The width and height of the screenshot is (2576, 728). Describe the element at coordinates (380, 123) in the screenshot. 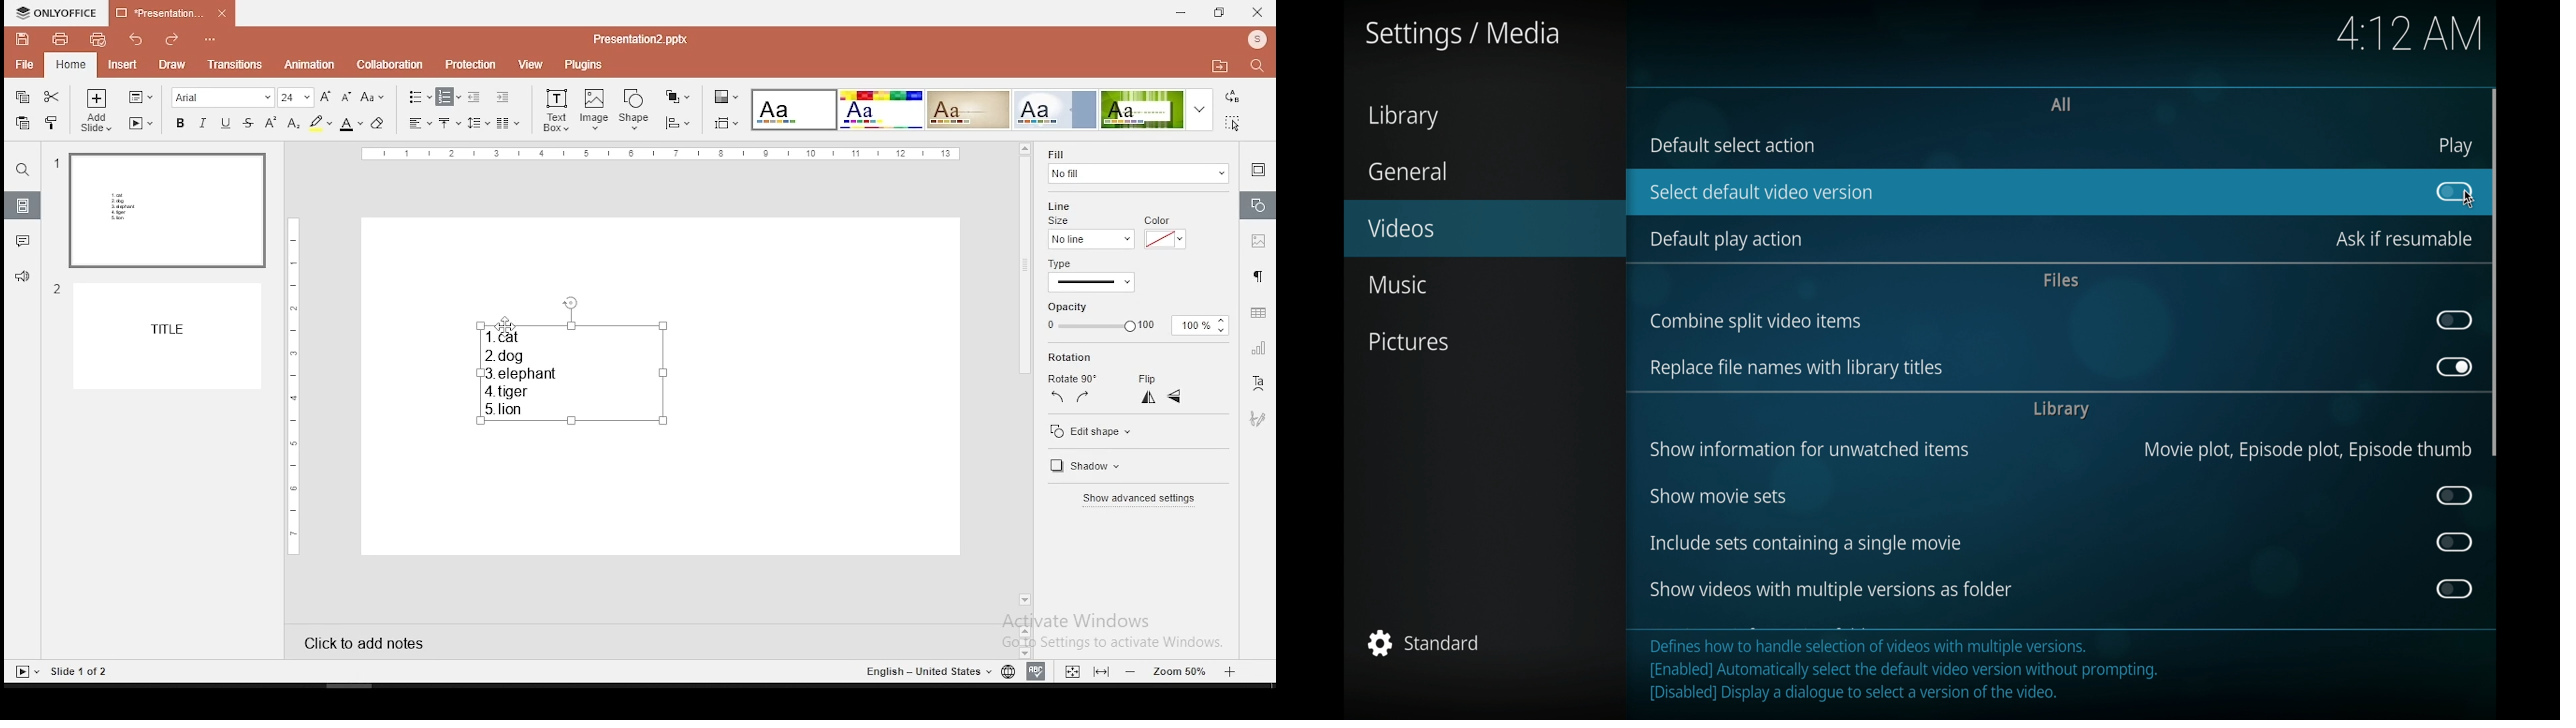

I see `eraser tool` at that location.